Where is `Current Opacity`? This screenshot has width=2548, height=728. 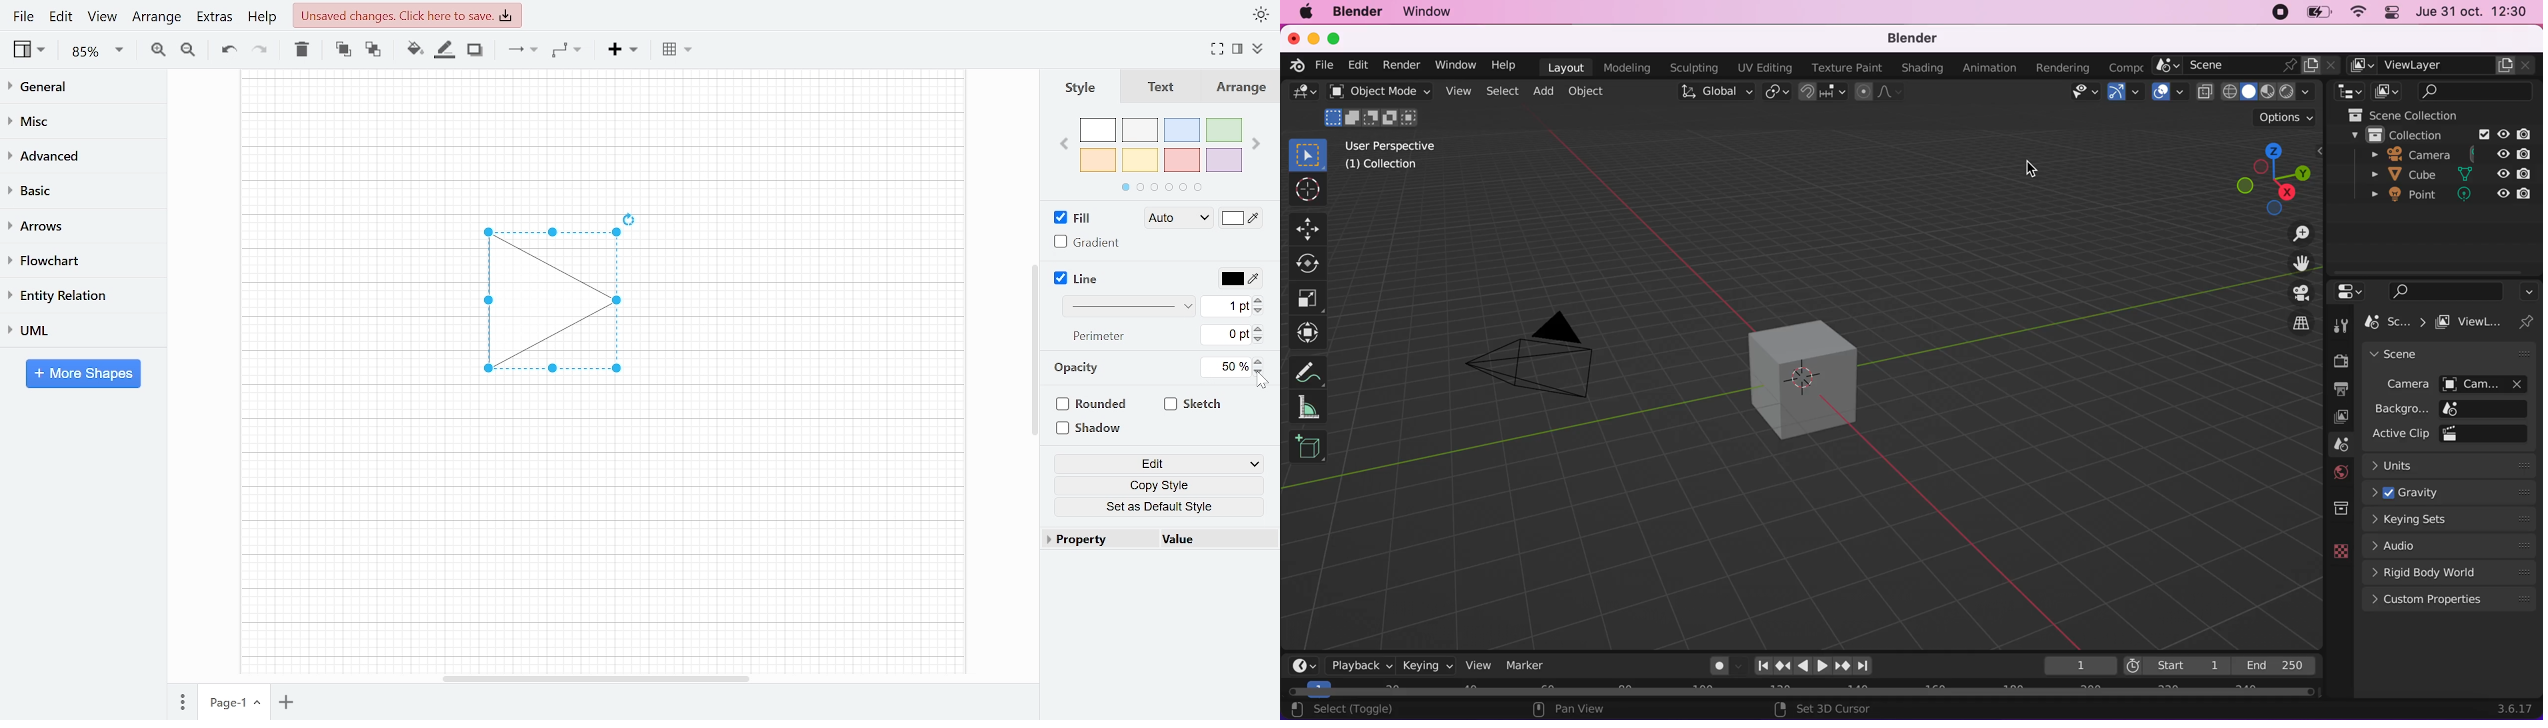
Current Opacity is located at coordinates (1223, 366).